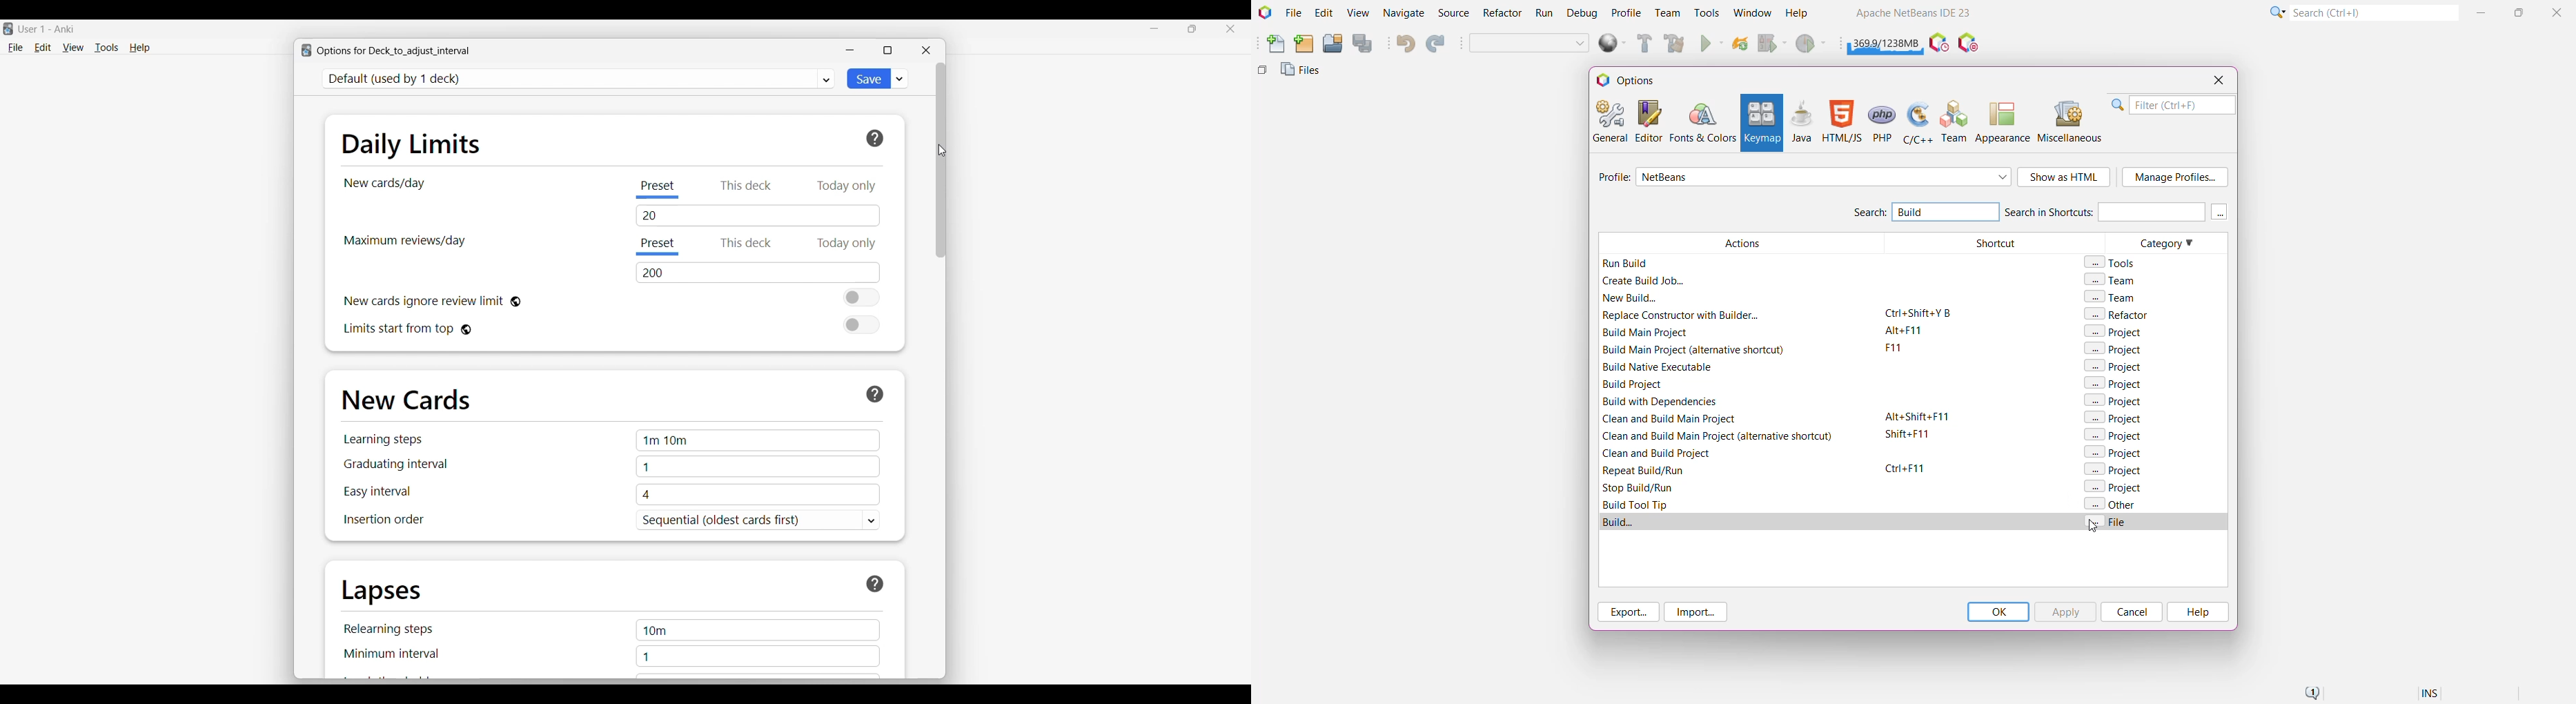  Describe the element at coordinates (1612, 43) in the screenshot. I see `` at that location.